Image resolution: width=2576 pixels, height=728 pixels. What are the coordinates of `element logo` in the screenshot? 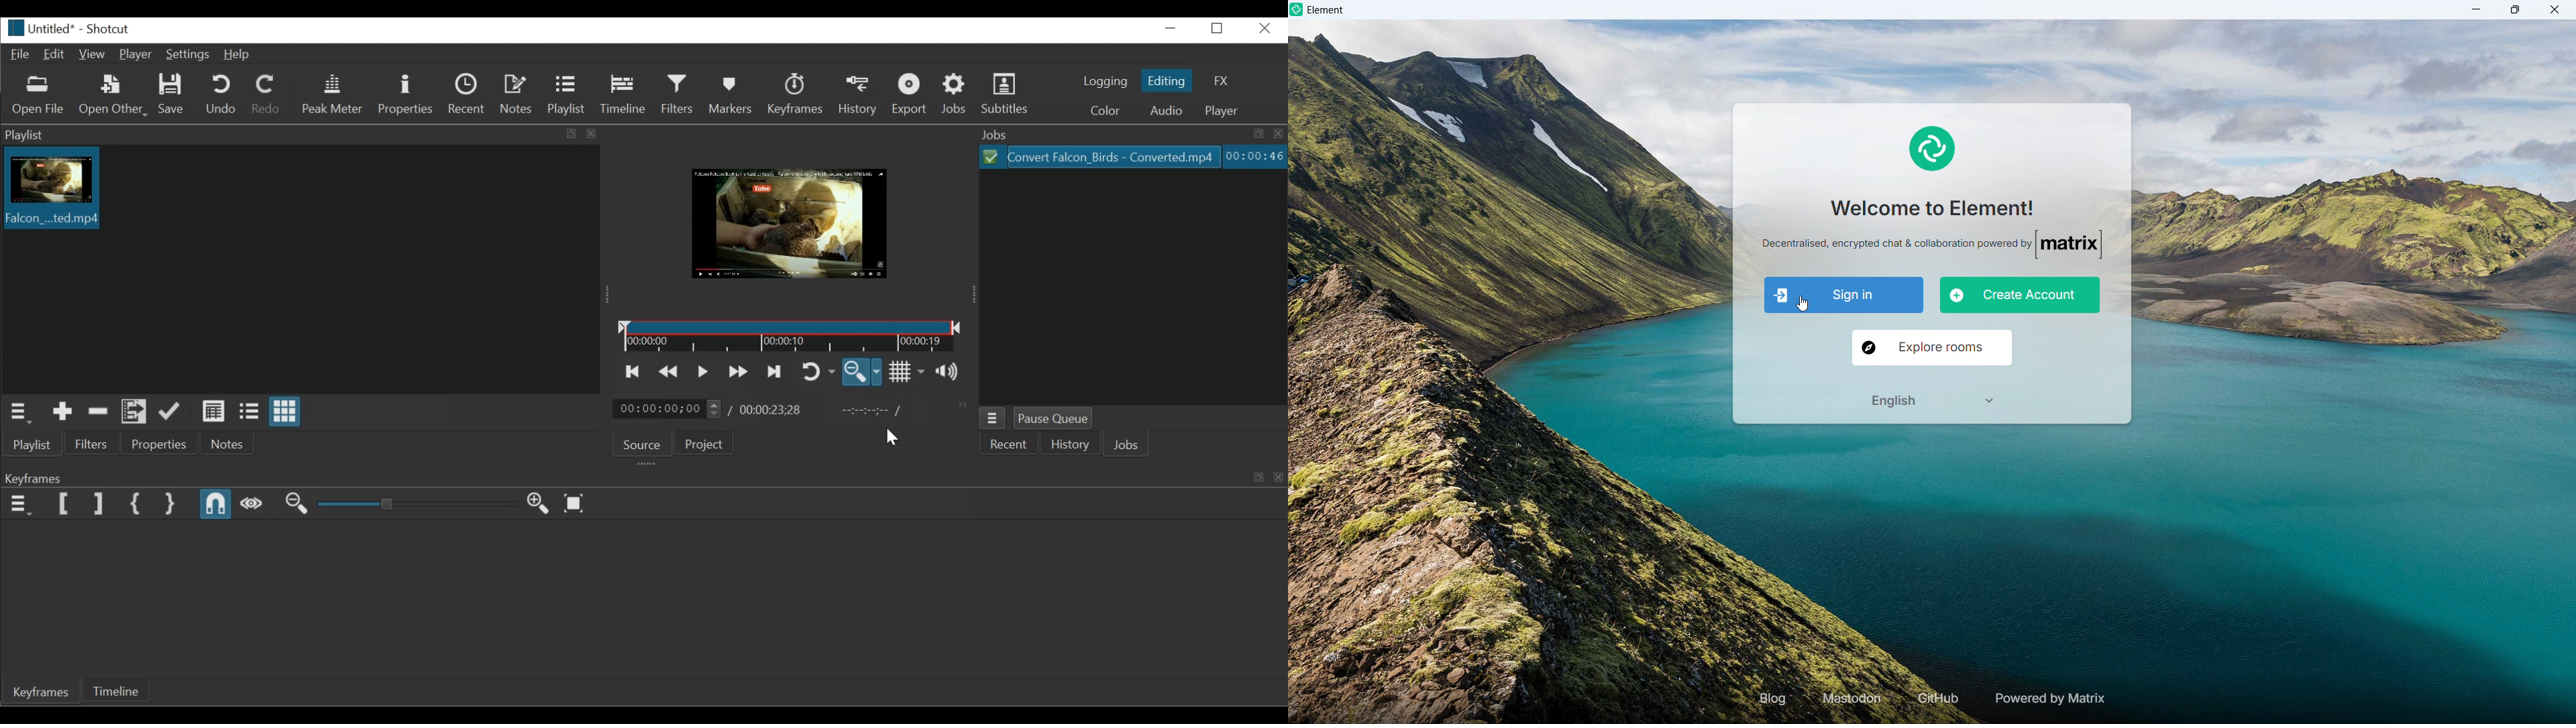 It's located at (1933, 146).